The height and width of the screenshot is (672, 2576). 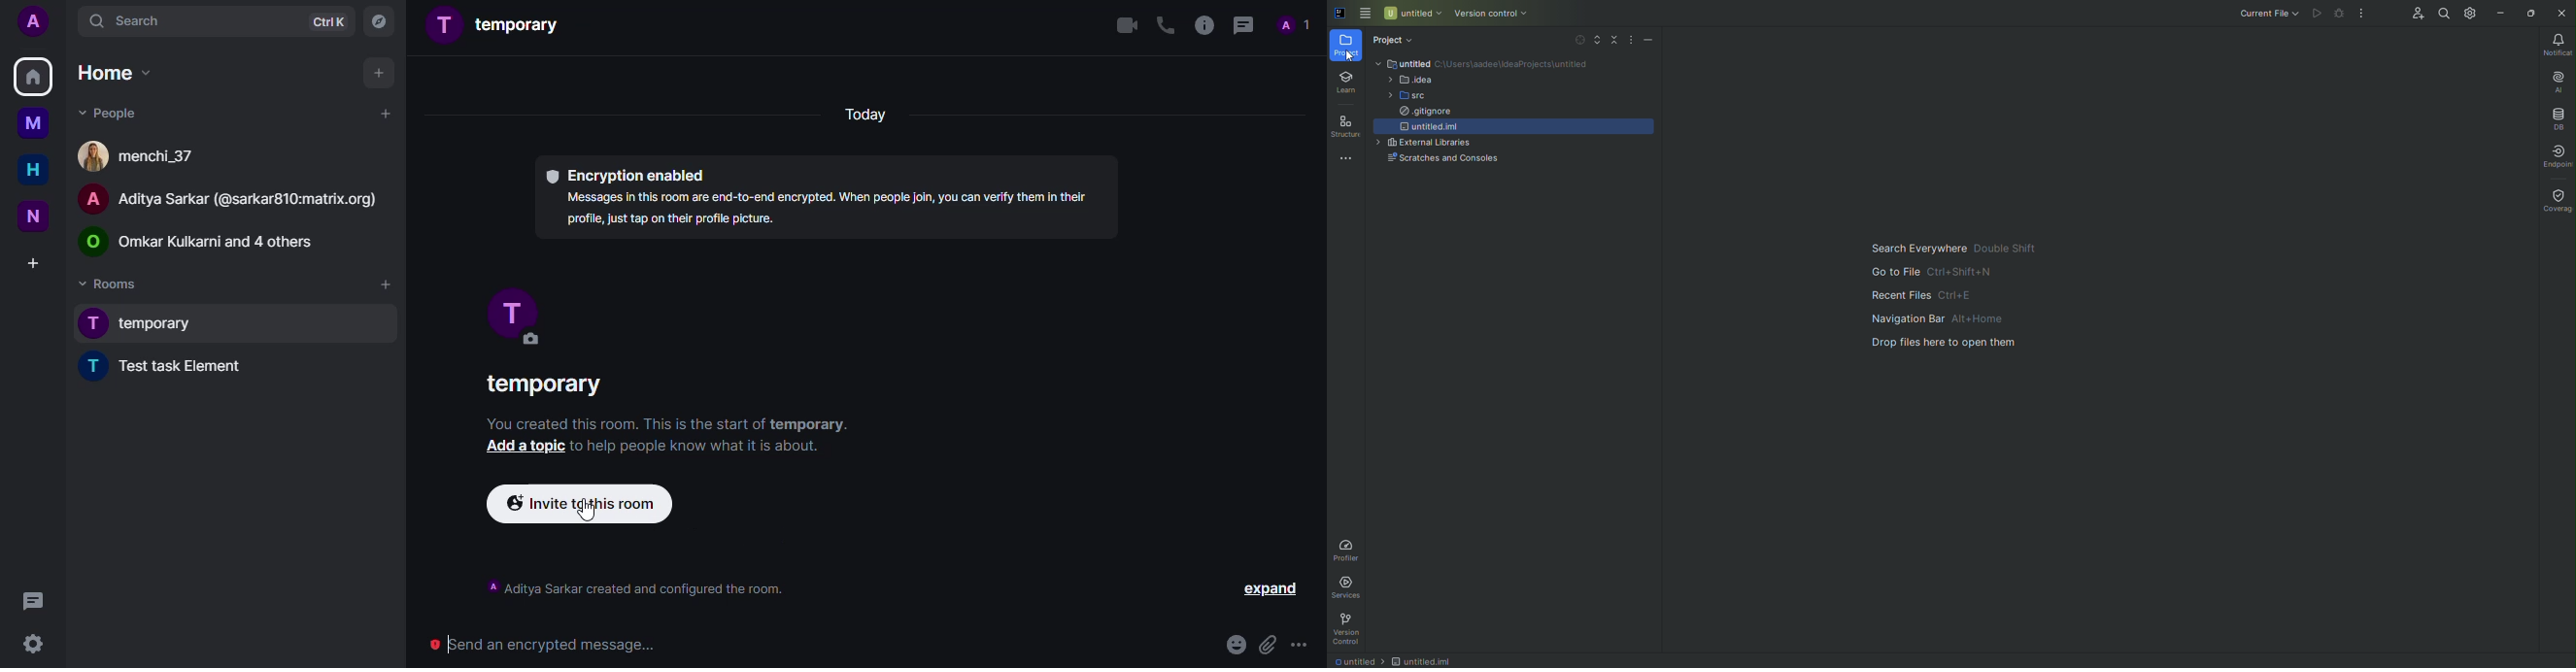 I want to click on emoji, so click(x=1227, y=646).